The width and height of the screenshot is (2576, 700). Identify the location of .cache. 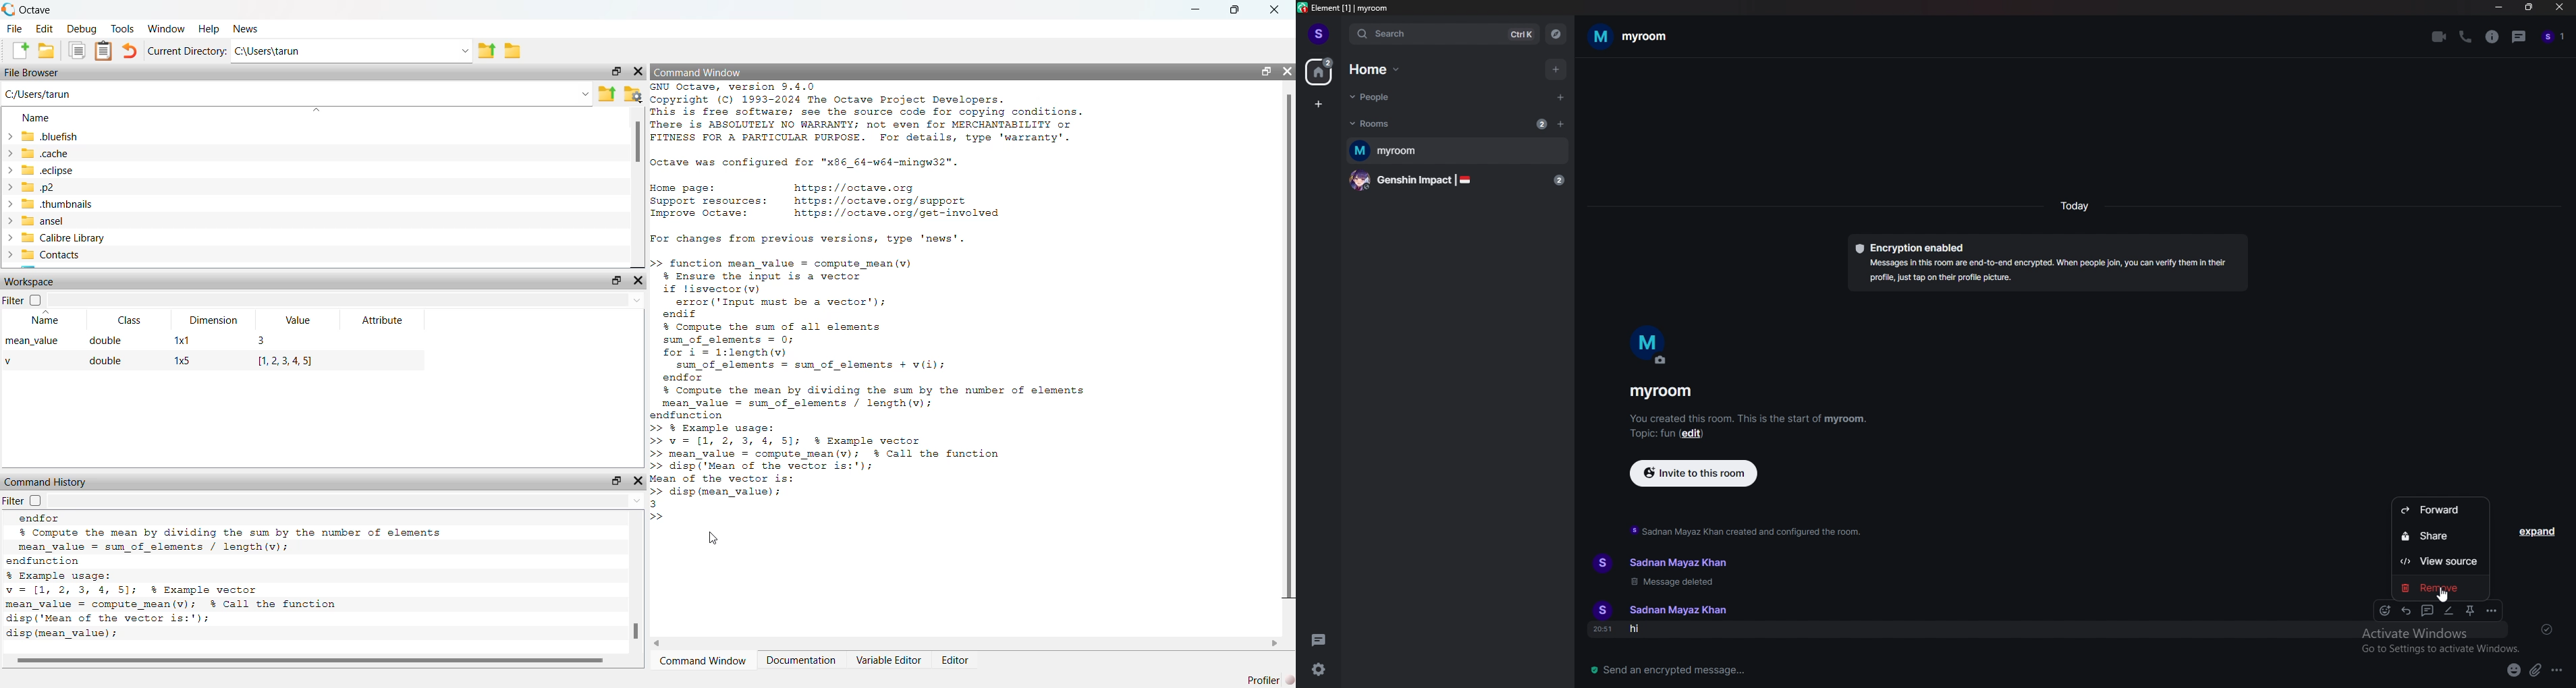
(45, 153).